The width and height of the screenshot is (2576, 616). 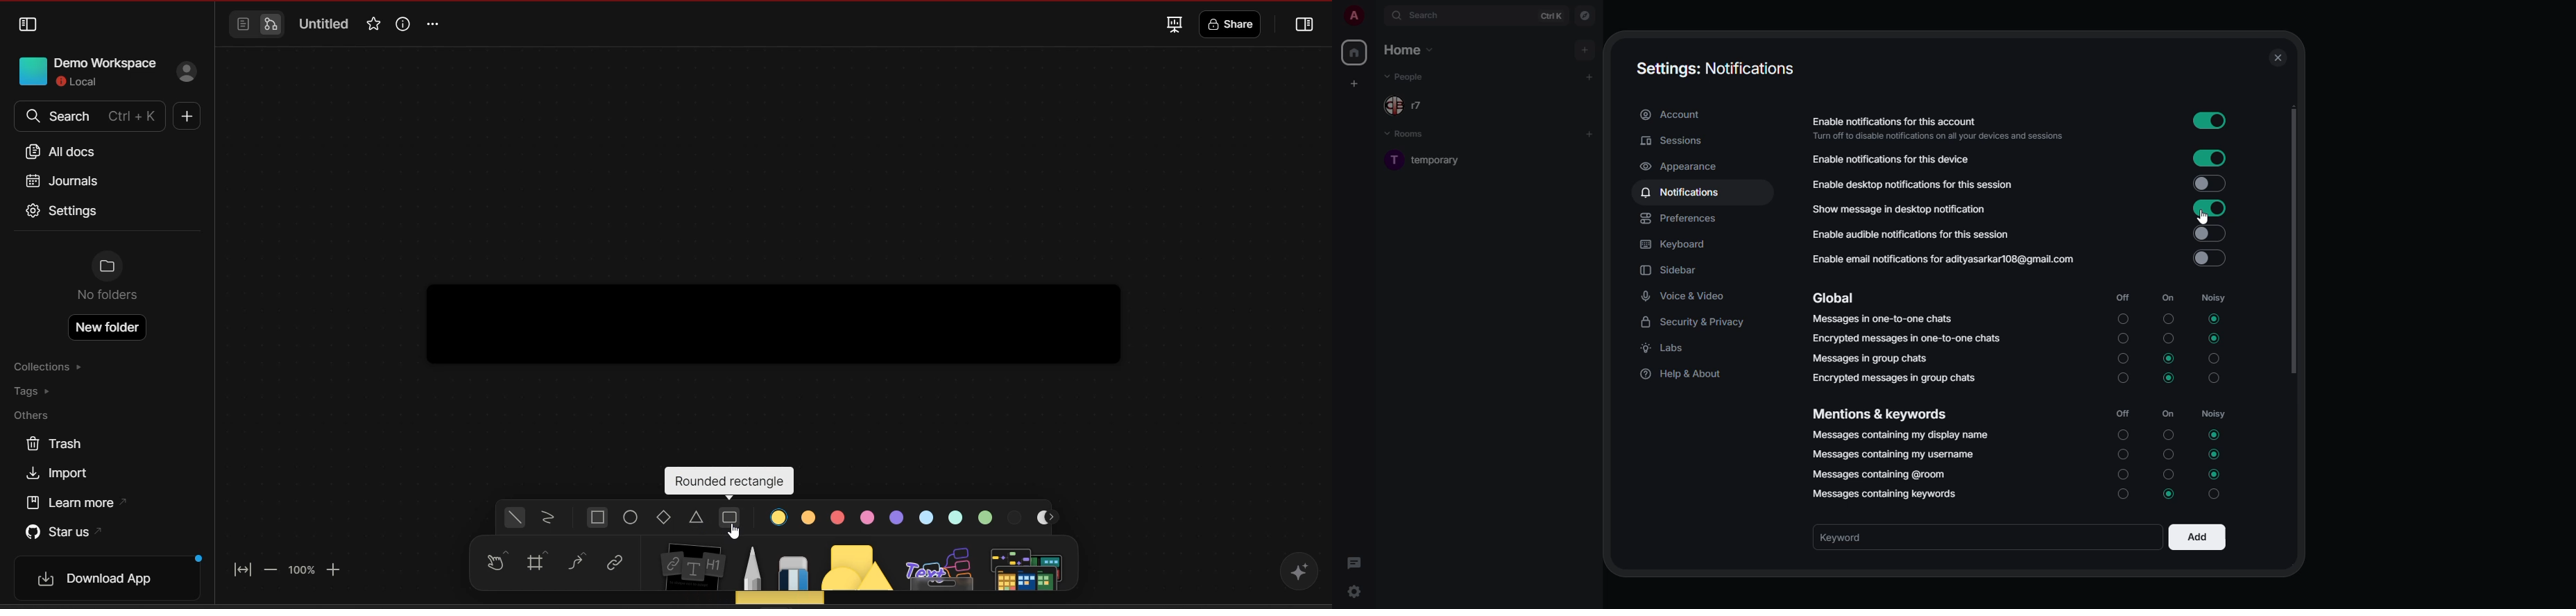 What do you see at coordinates (1698, 322) in the screenshot?
I see `security & privacy` at bounding box center [1698, 322].